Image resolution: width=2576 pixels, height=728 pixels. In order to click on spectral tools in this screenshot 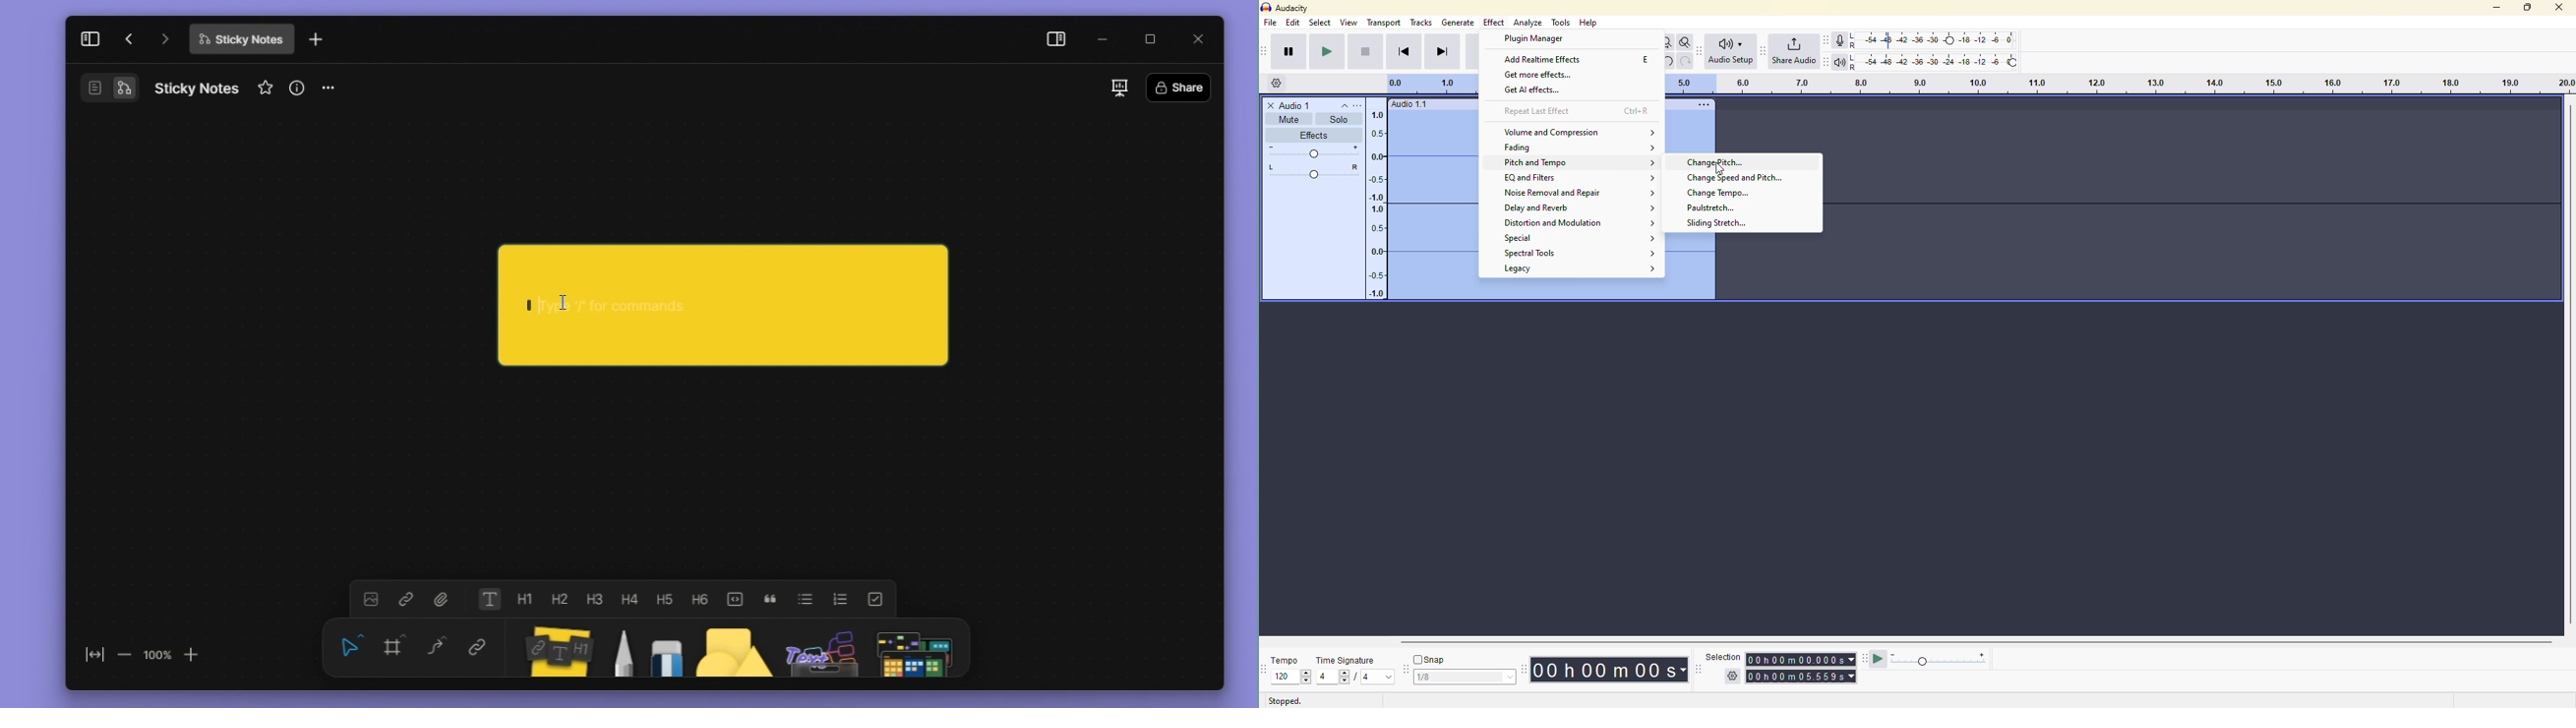, I will do `click(1534, 252)`.